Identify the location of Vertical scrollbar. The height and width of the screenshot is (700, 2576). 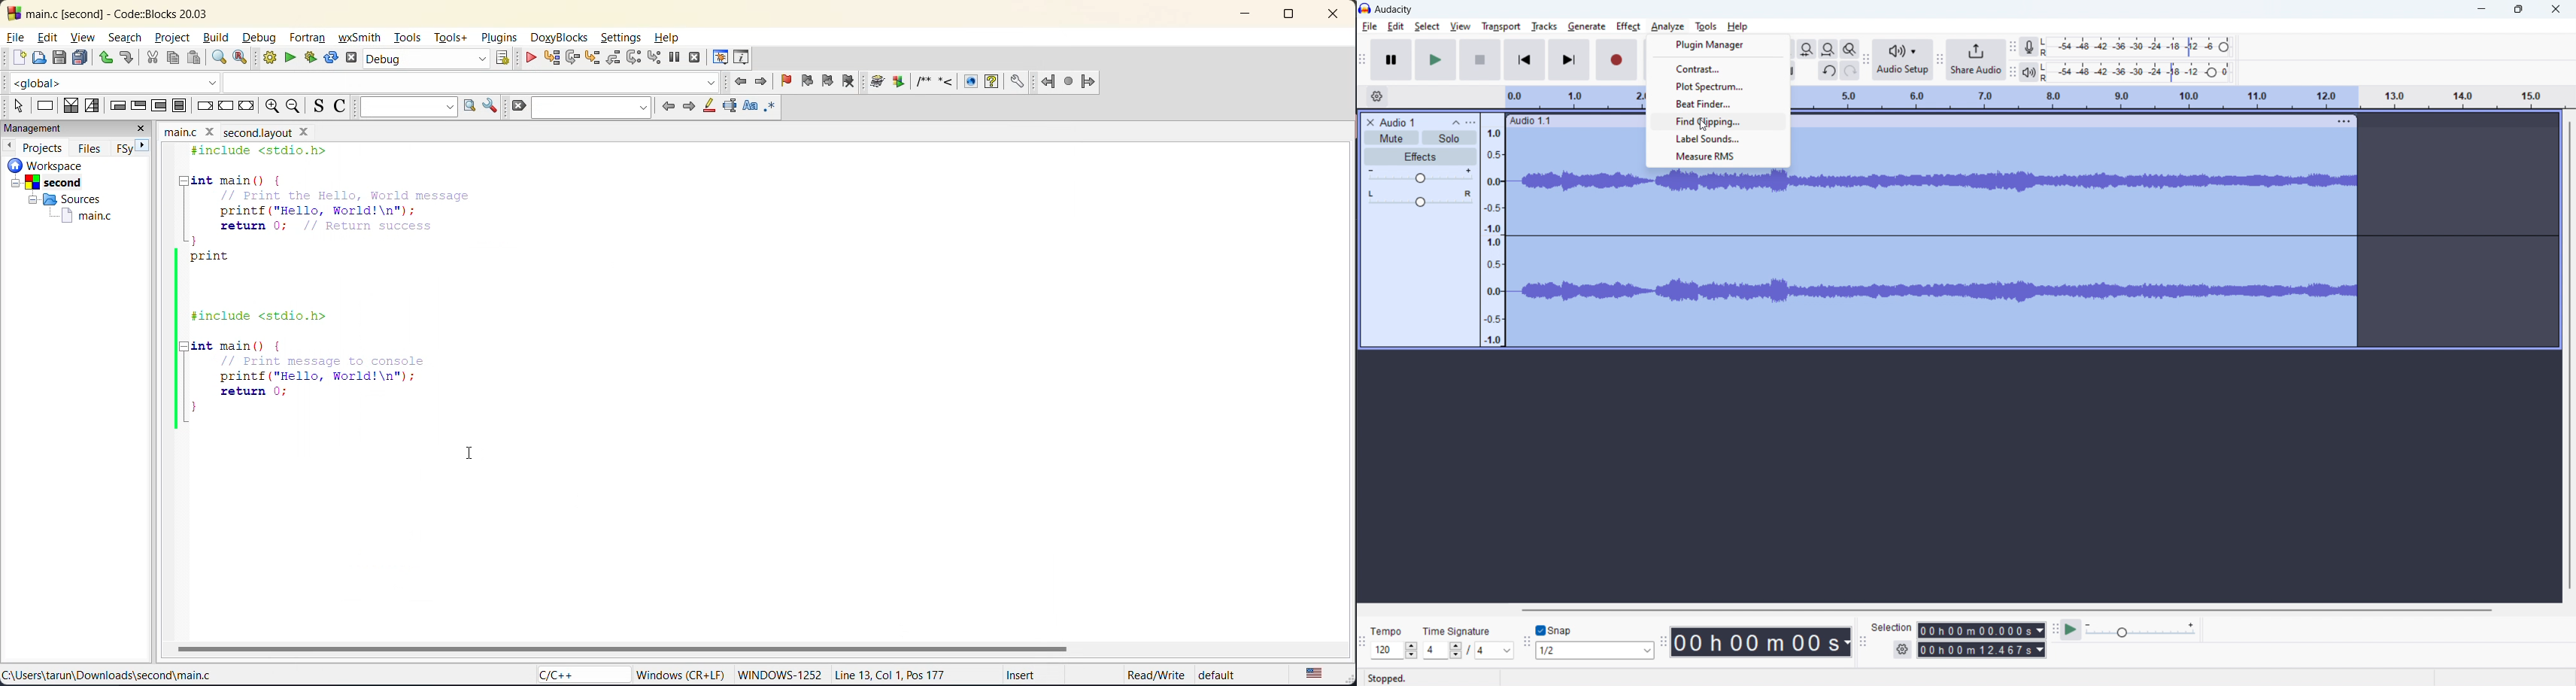
(2560, 361).